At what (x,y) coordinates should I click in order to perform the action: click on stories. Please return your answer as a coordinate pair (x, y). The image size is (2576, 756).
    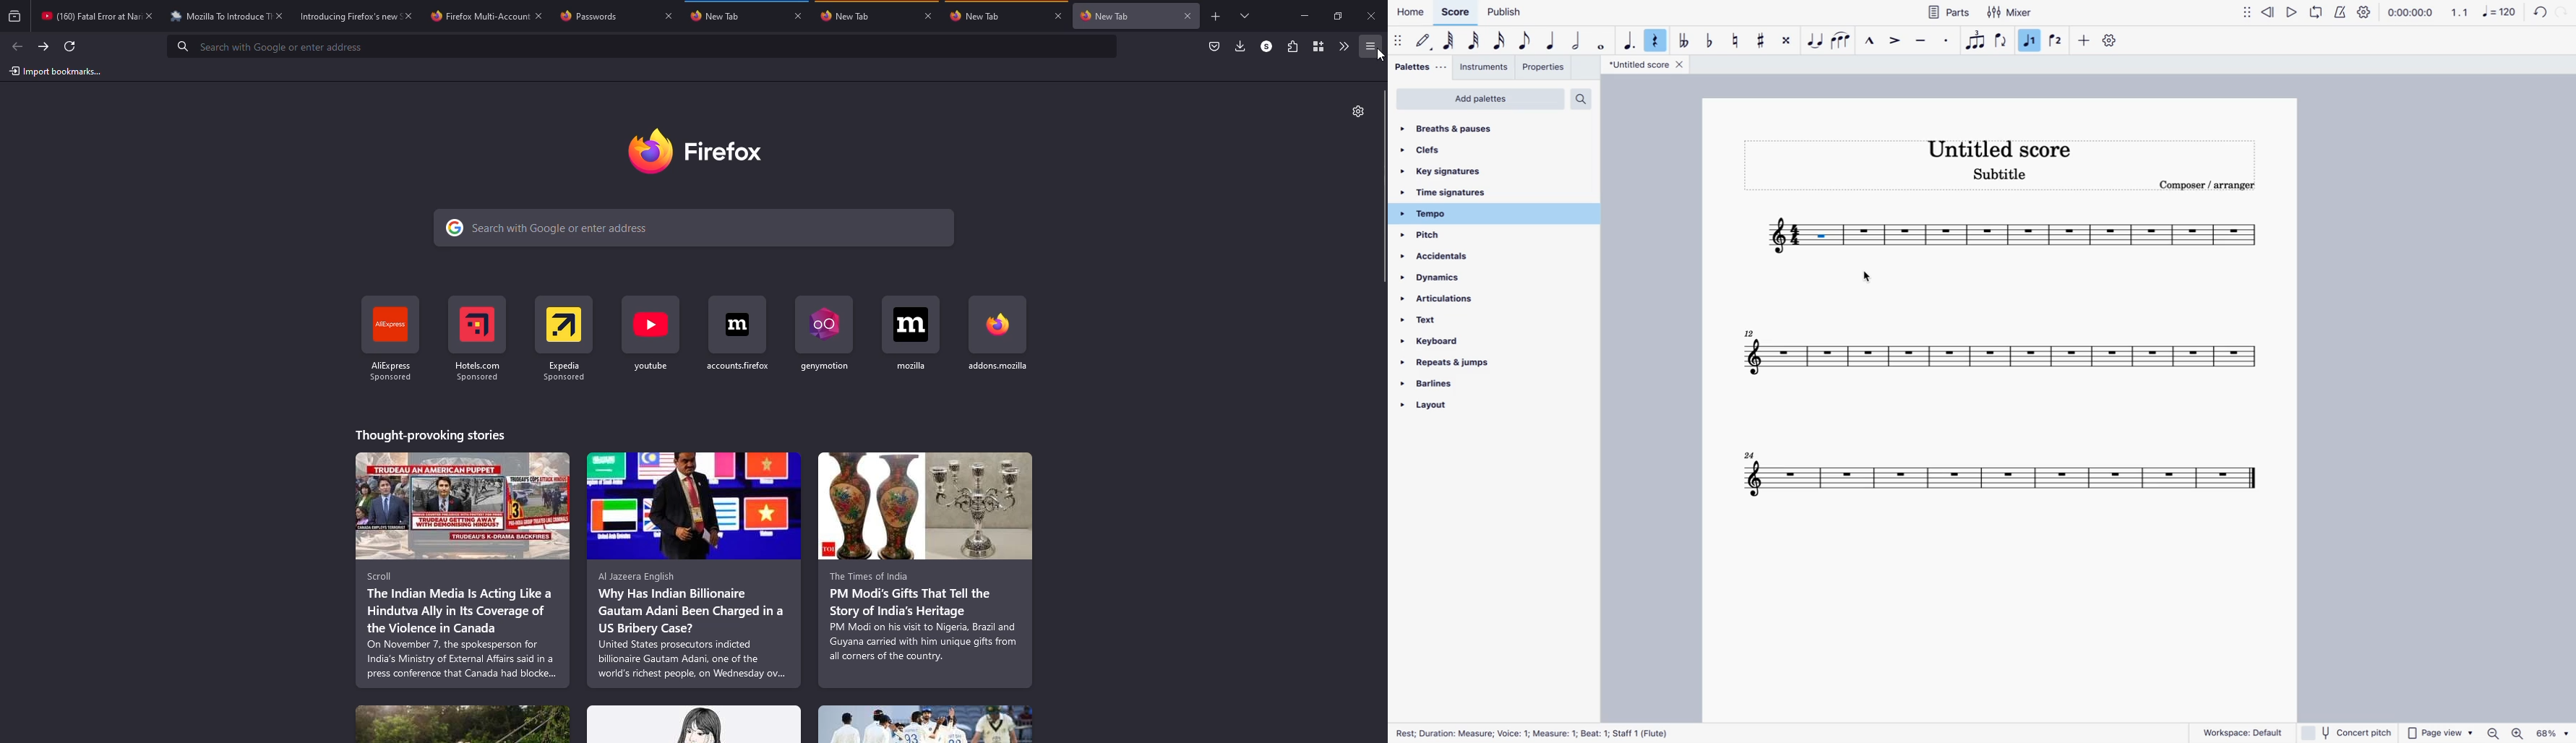
    Looking at the image, I should click on (432, 434).